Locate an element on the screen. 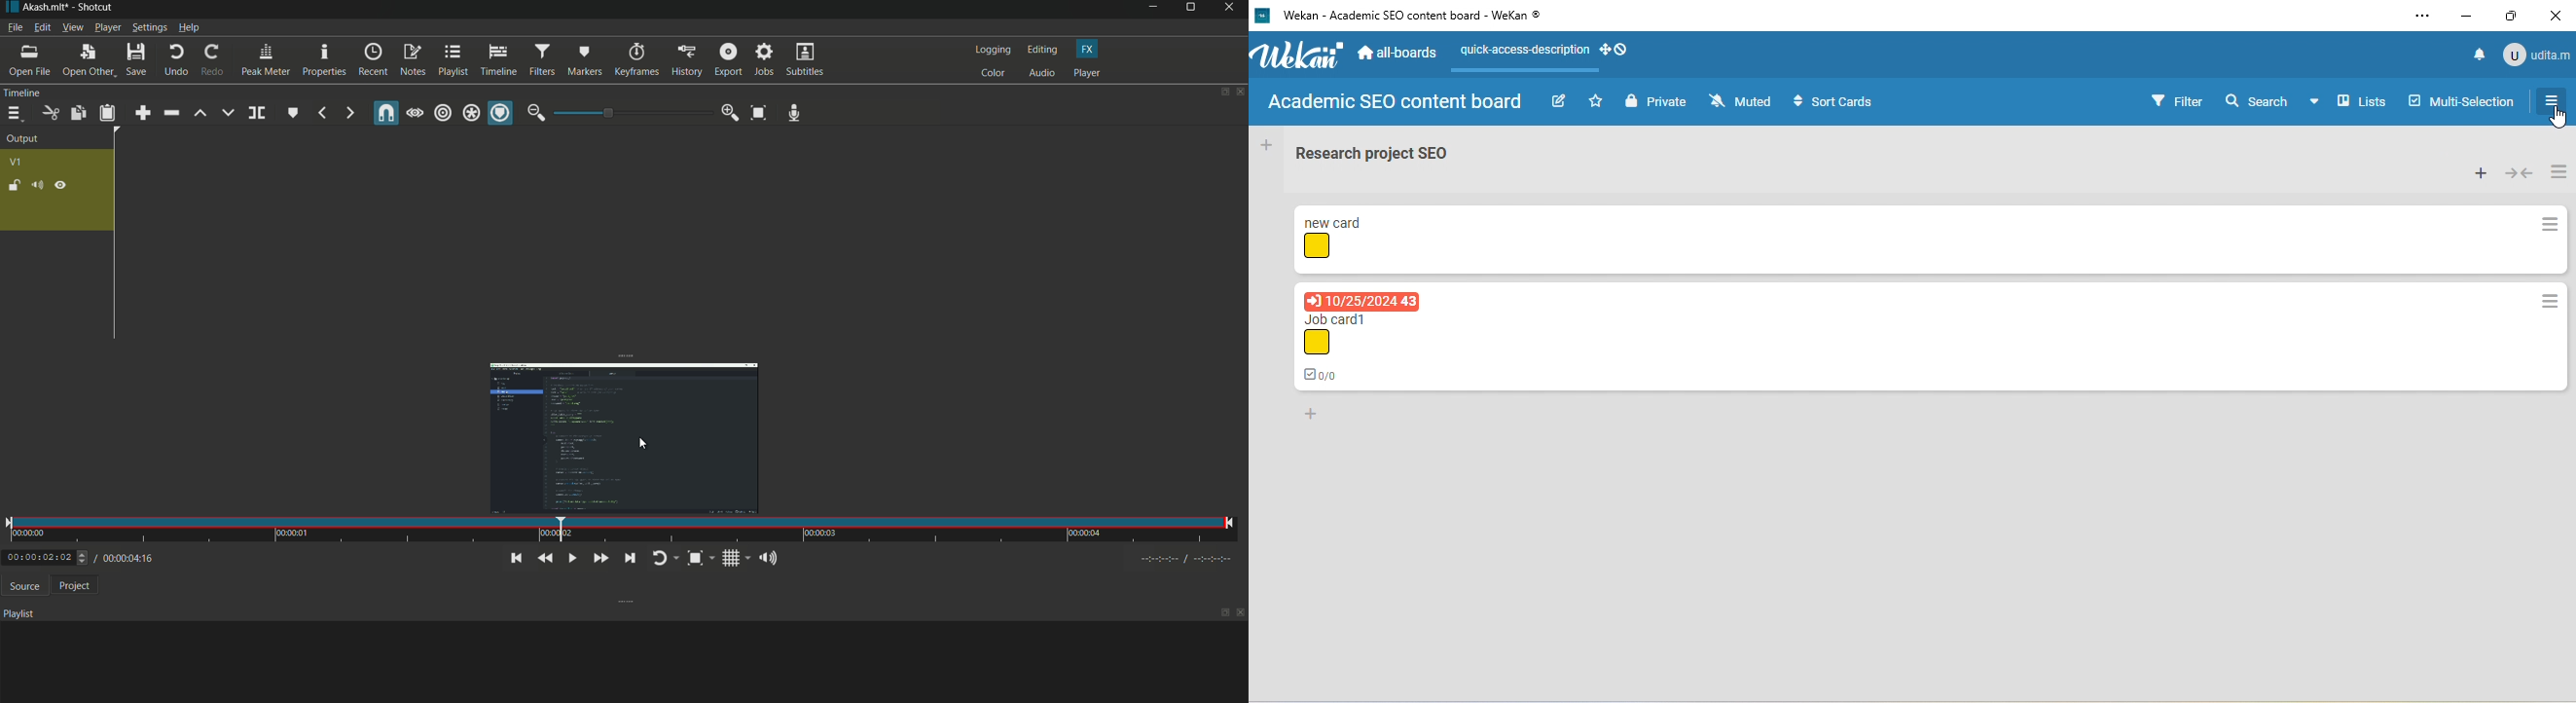  toggle zoom is located at coordinates (760, 112).